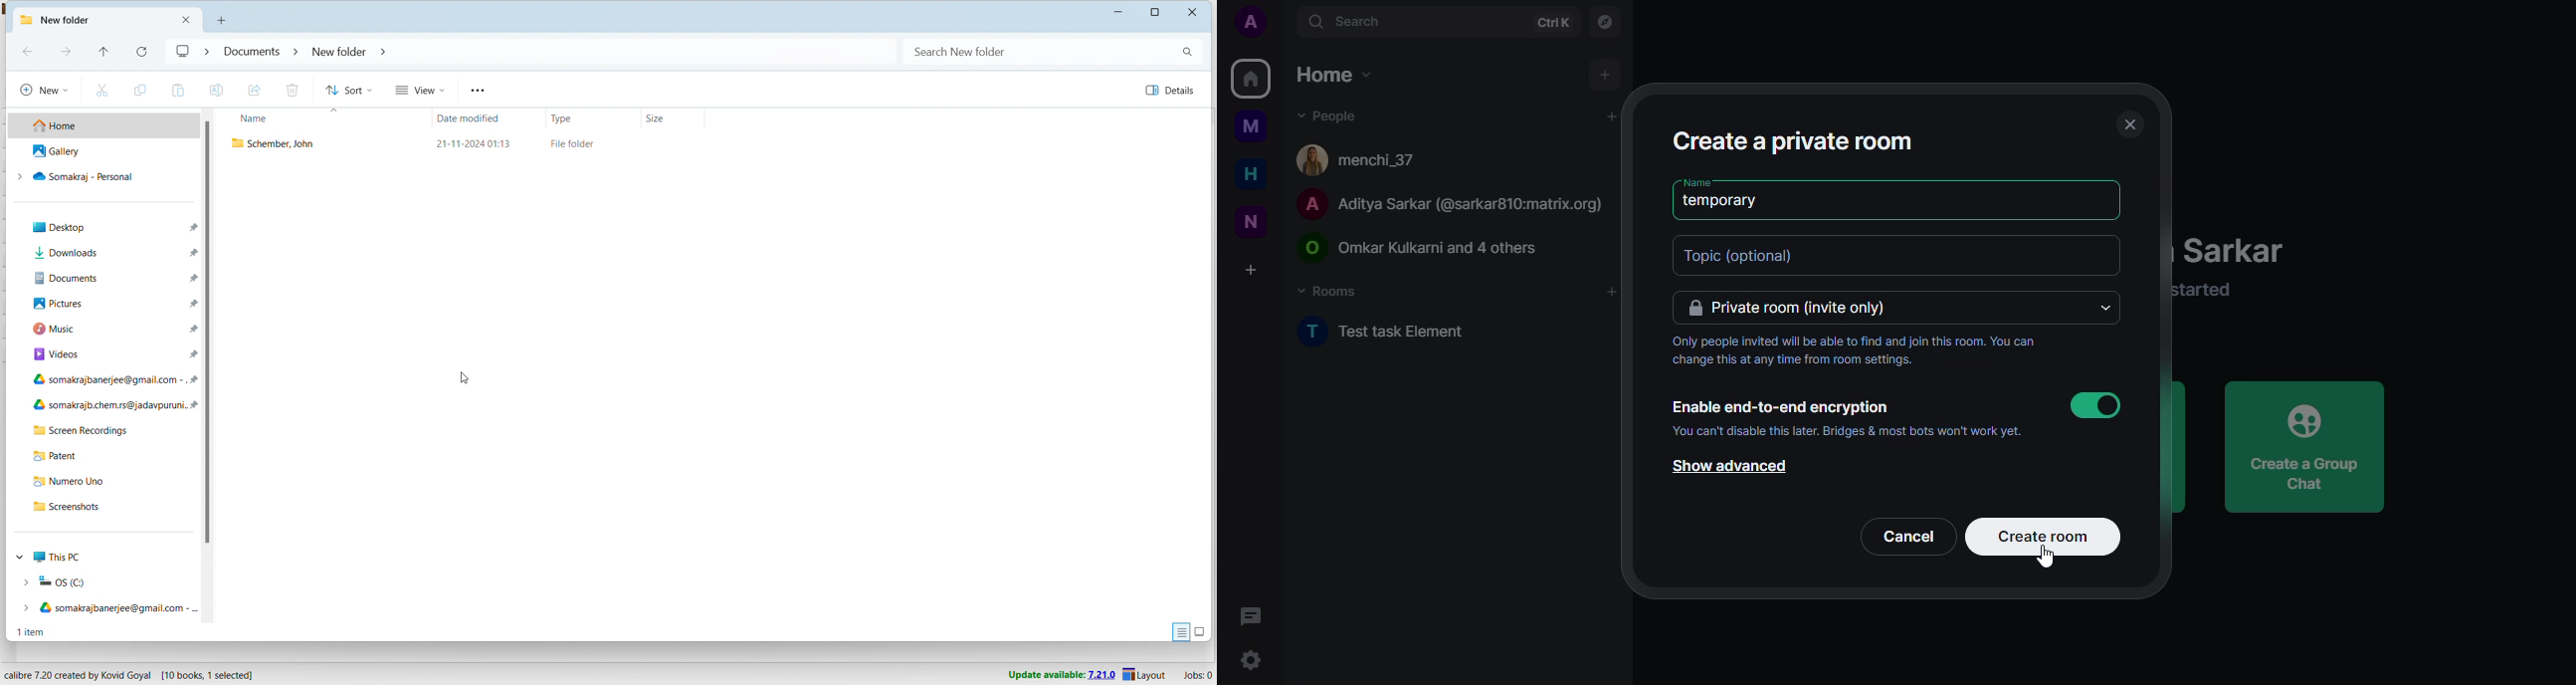 The image size is (2576, 700). Describe the element at coordinates (1251, 126) in the screenshot. I see `myspace` at that location.